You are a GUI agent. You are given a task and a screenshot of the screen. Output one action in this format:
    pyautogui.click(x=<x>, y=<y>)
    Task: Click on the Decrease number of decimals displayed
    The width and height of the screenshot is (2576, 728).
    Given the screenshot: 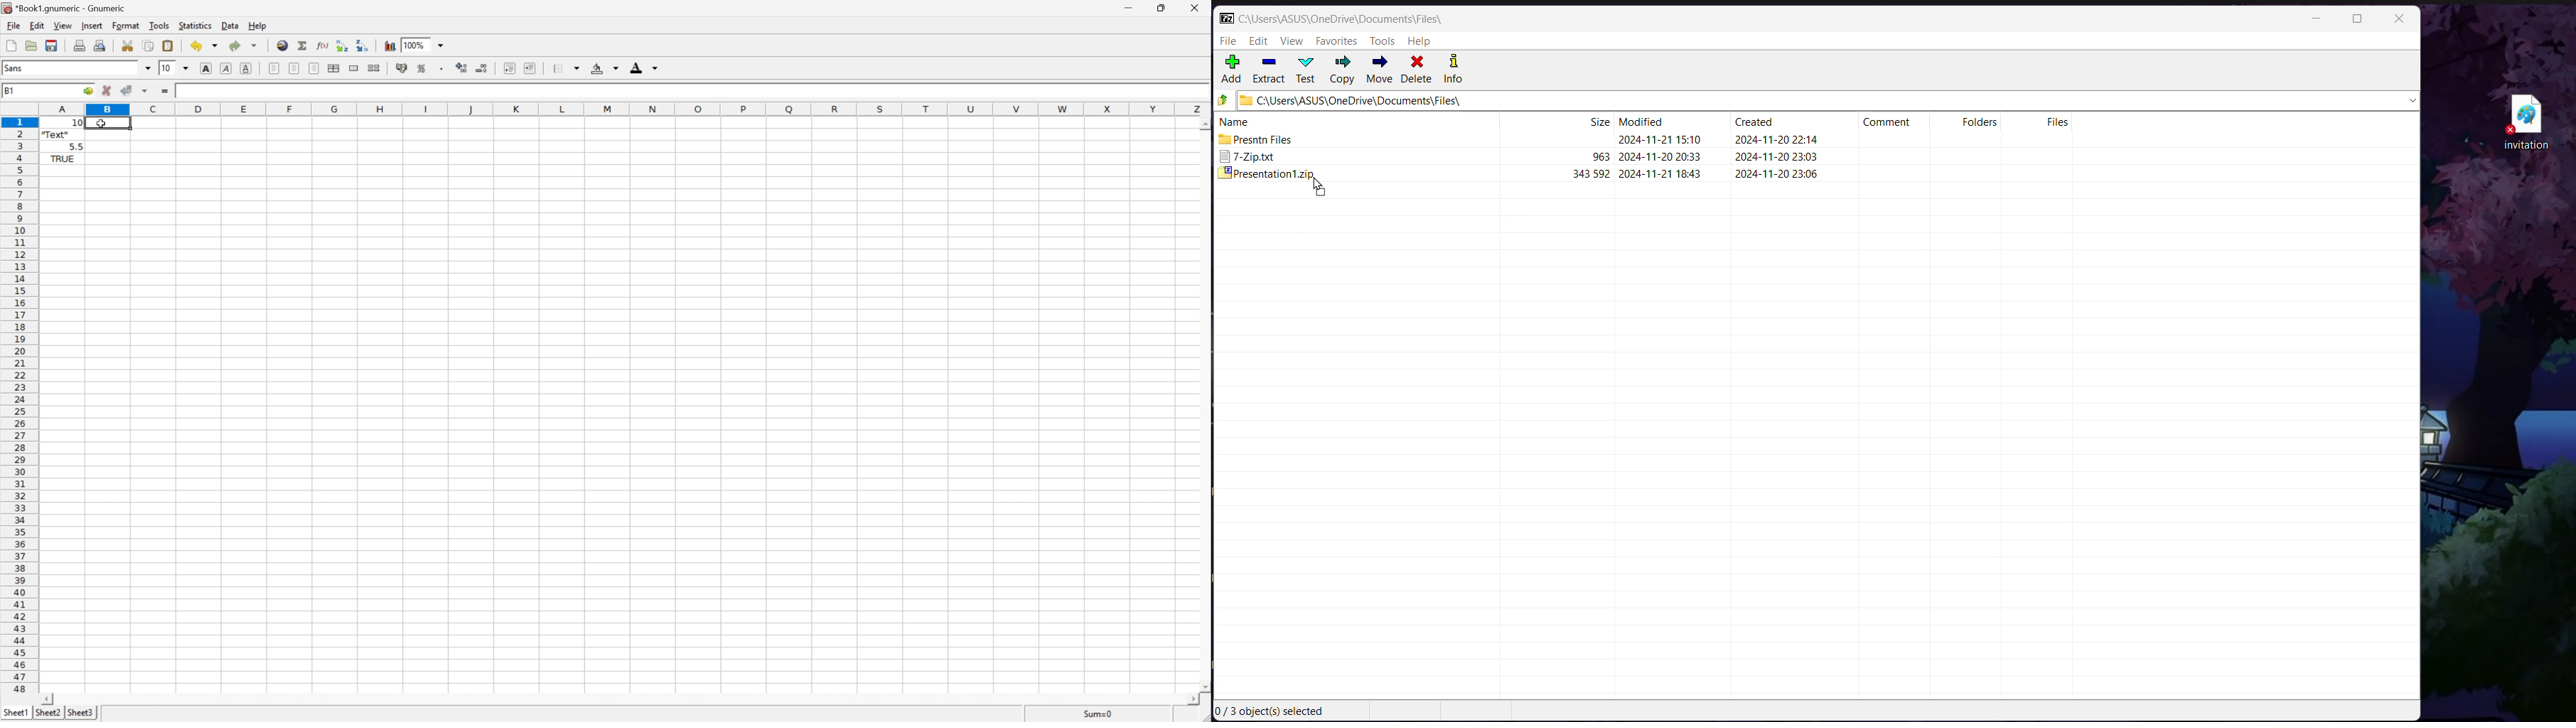 What is the action you would take?
    pyautogui.click(x=482, y=69)
    